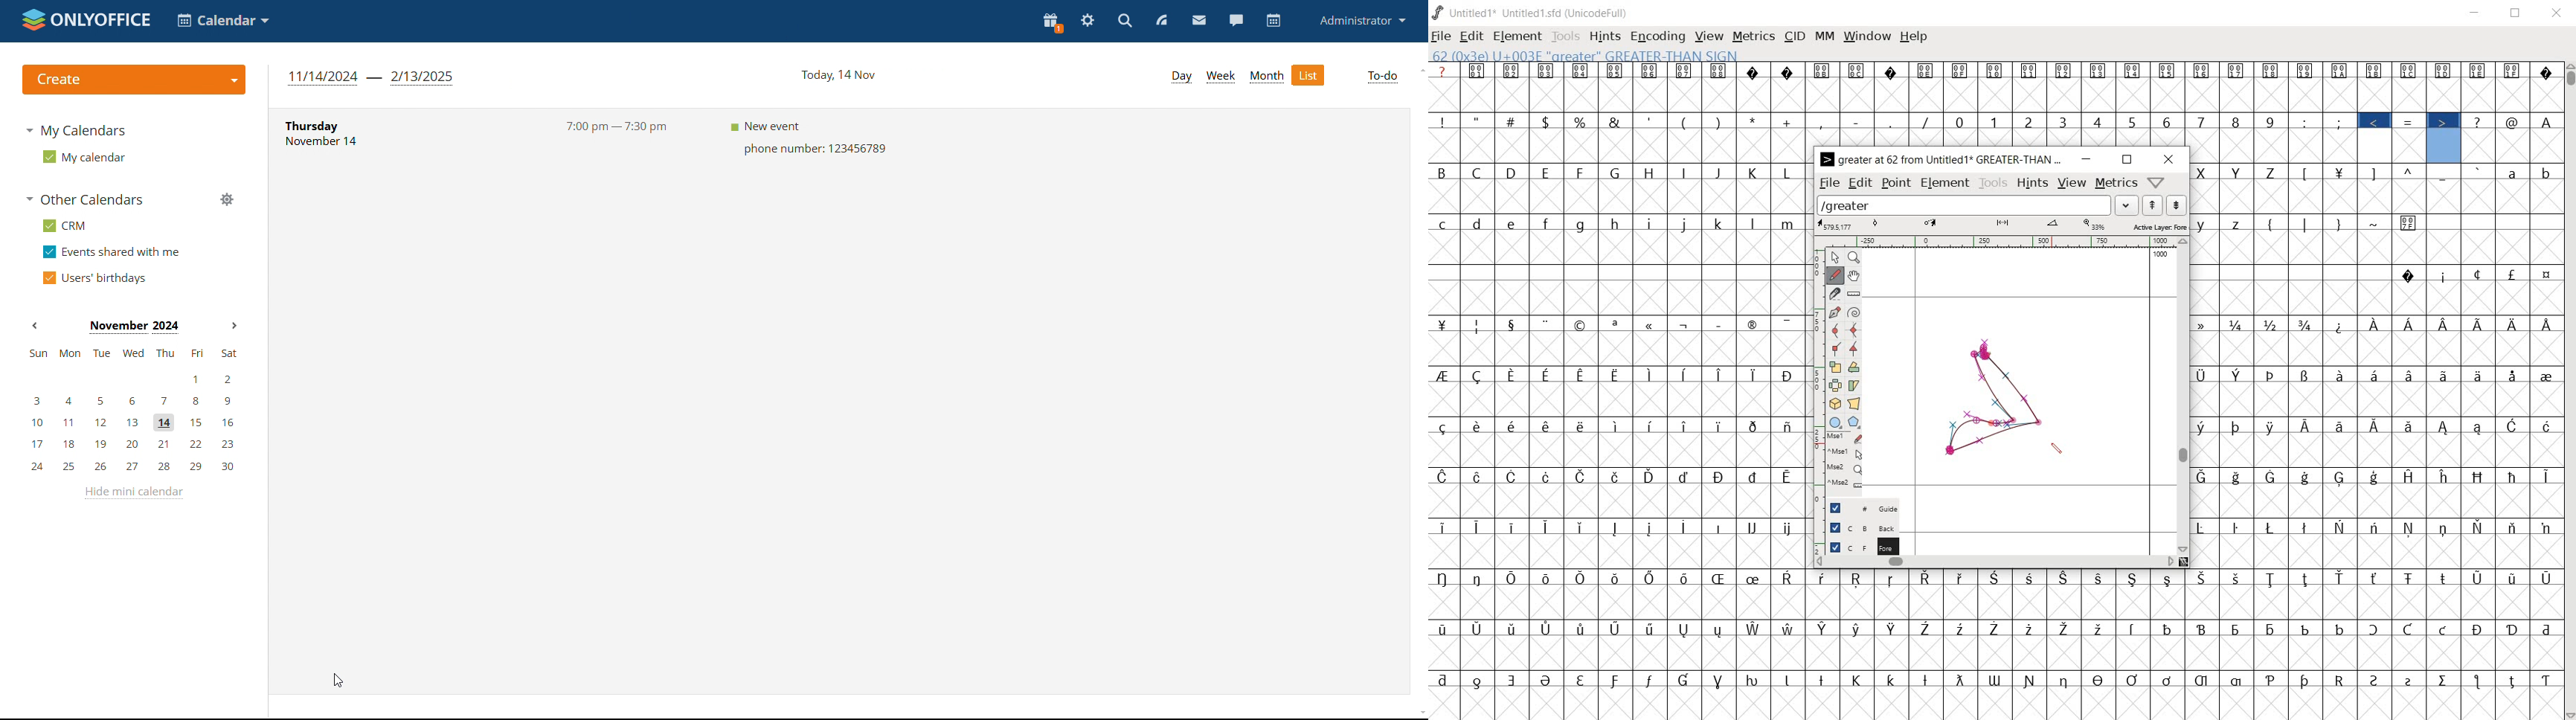  I want to click on metrics, so click(2117, 183).